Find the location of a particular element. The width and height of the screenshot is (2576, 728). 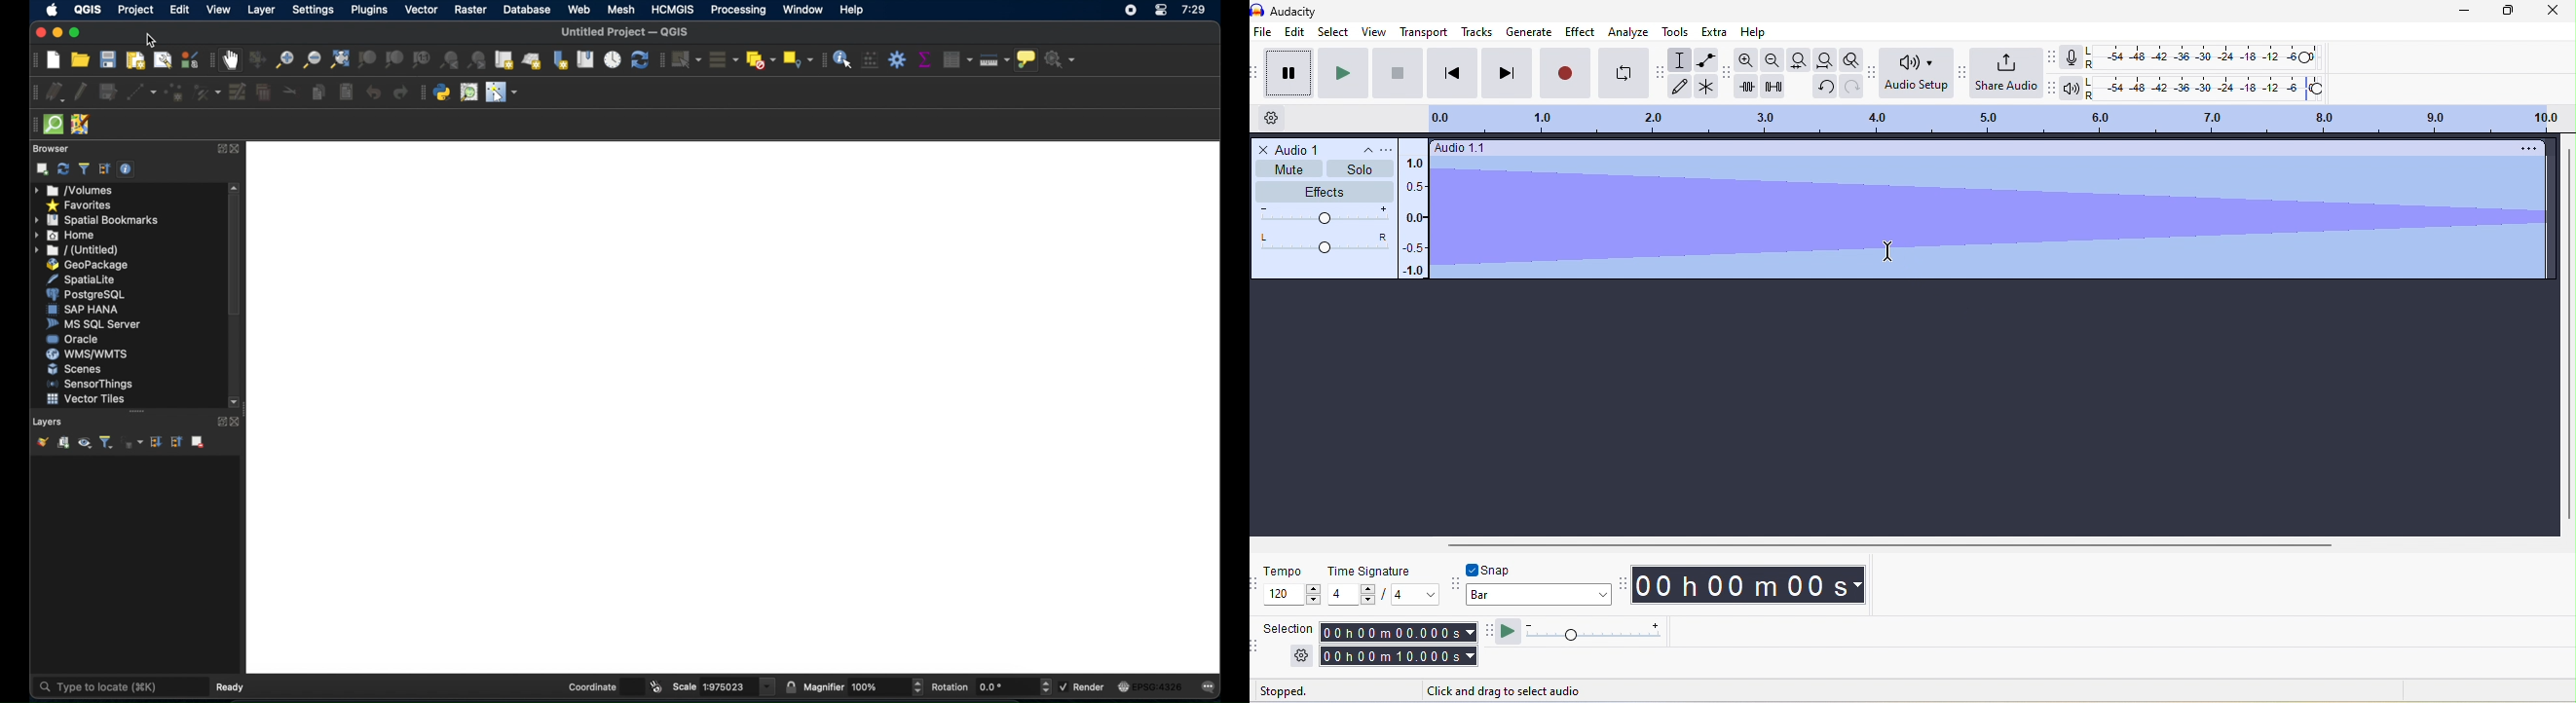

tempo is located at coordinates (1284, 571).